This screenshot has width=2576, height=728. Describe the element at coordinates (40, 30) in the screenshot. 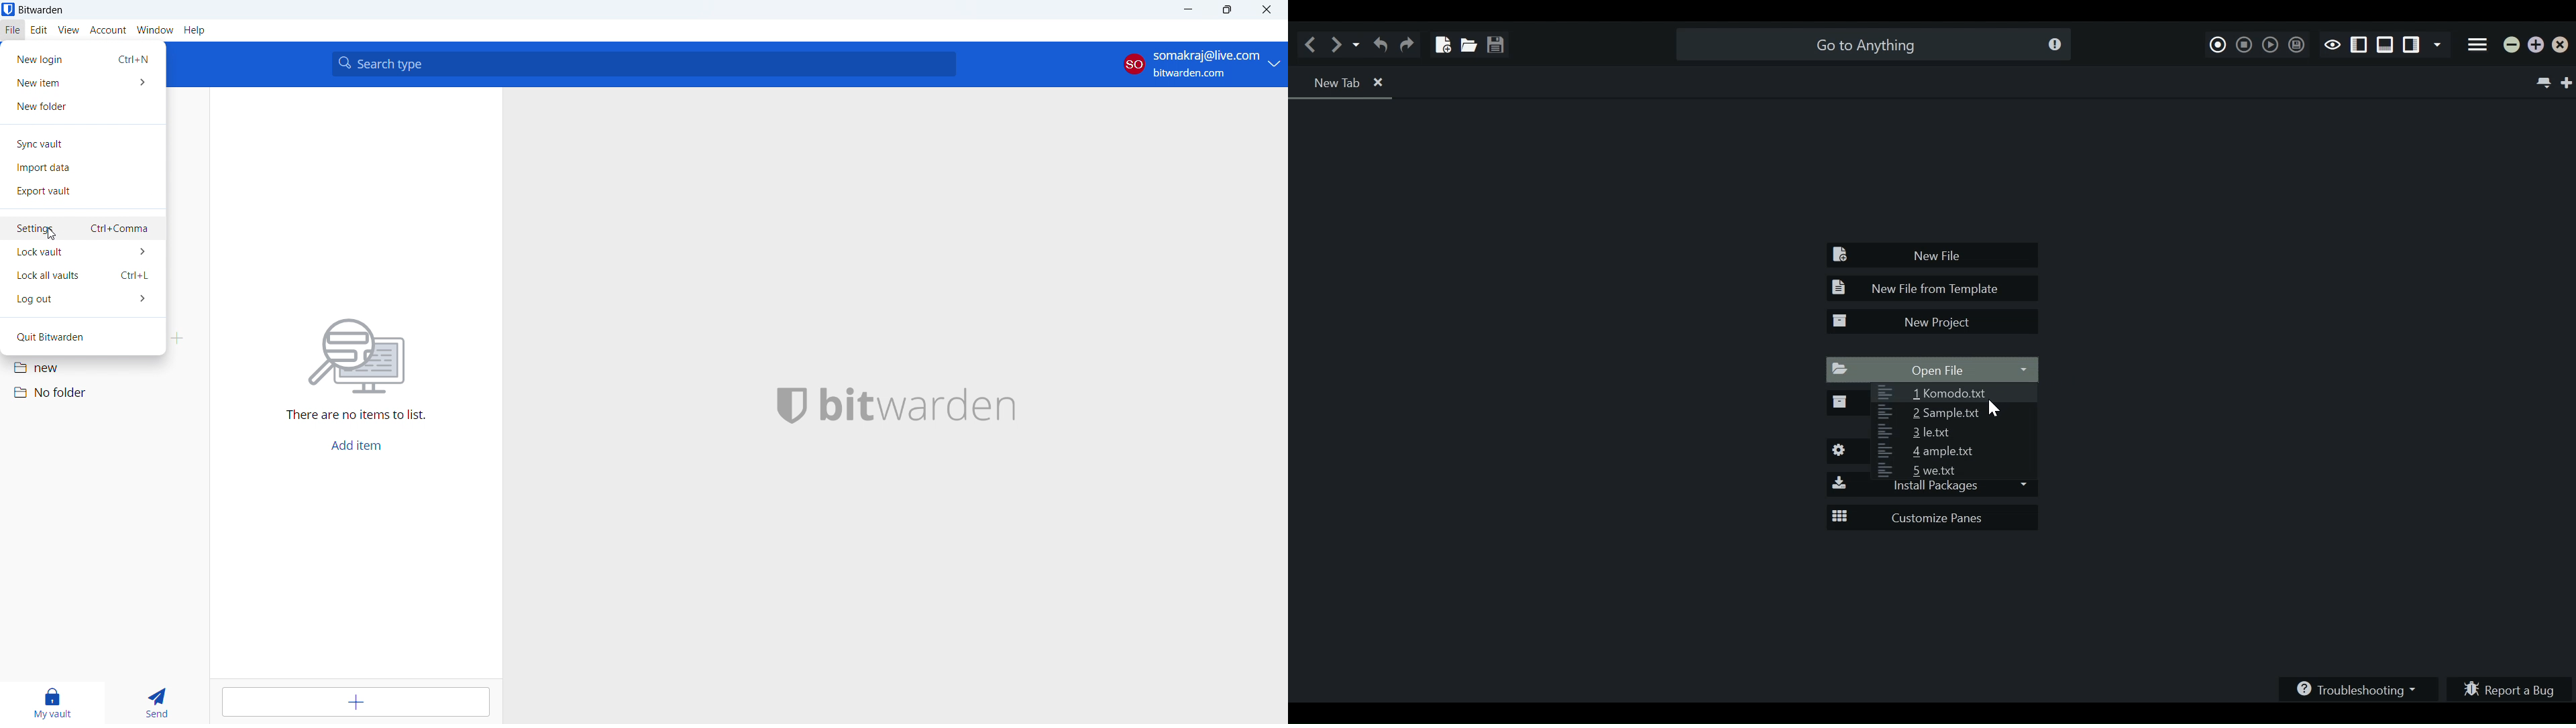

I see `edit` at that location.